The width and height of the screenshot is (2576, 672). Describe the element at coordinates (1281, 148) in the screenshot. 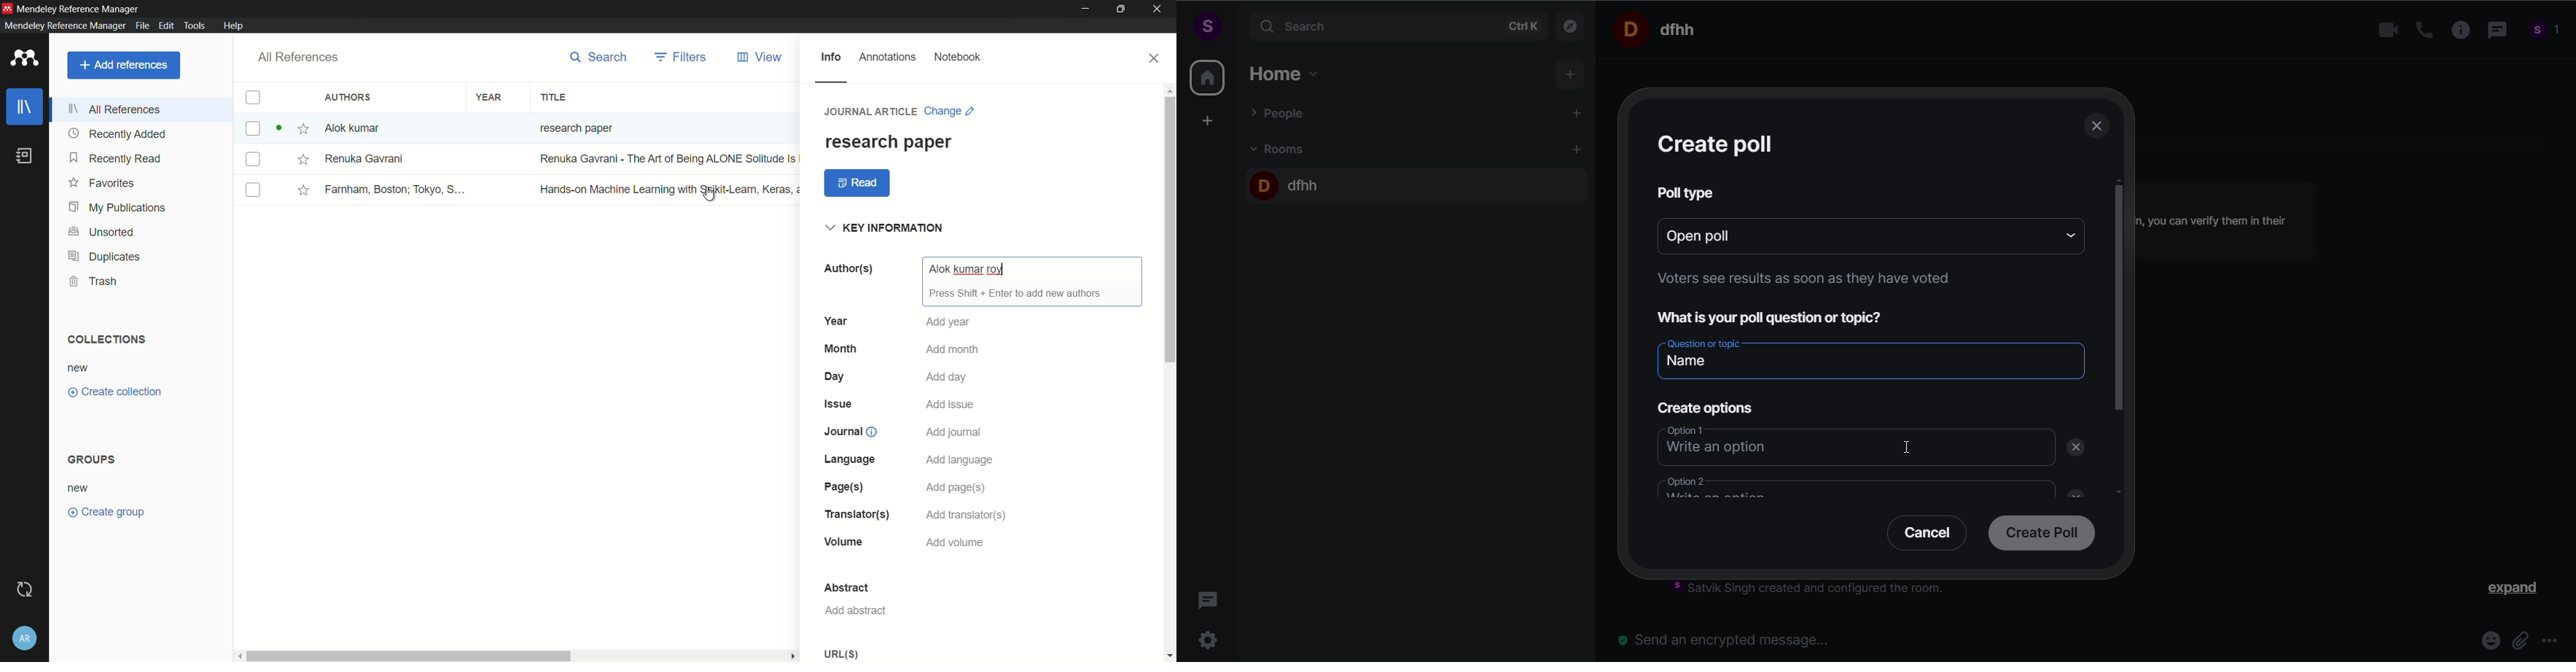

I see `rooms` at that location.